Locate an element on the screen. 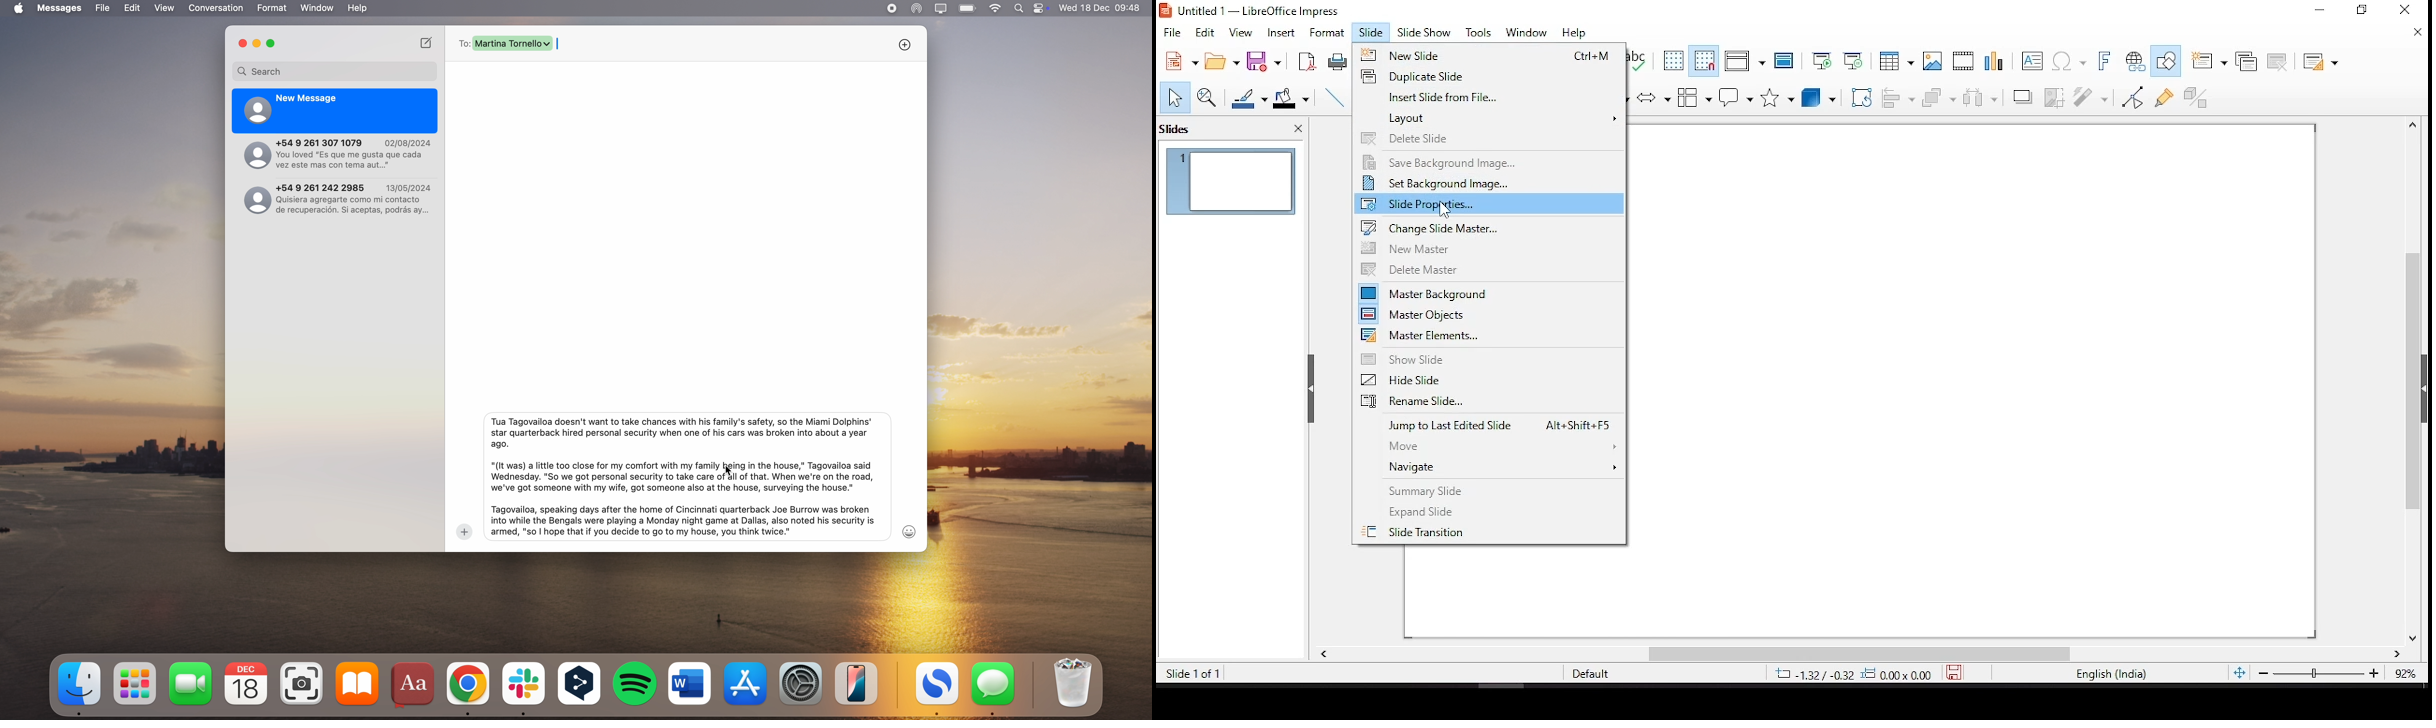 The width and height of the screenshot is (2436, 728). slide layout is located at coordinates (2319, 59).